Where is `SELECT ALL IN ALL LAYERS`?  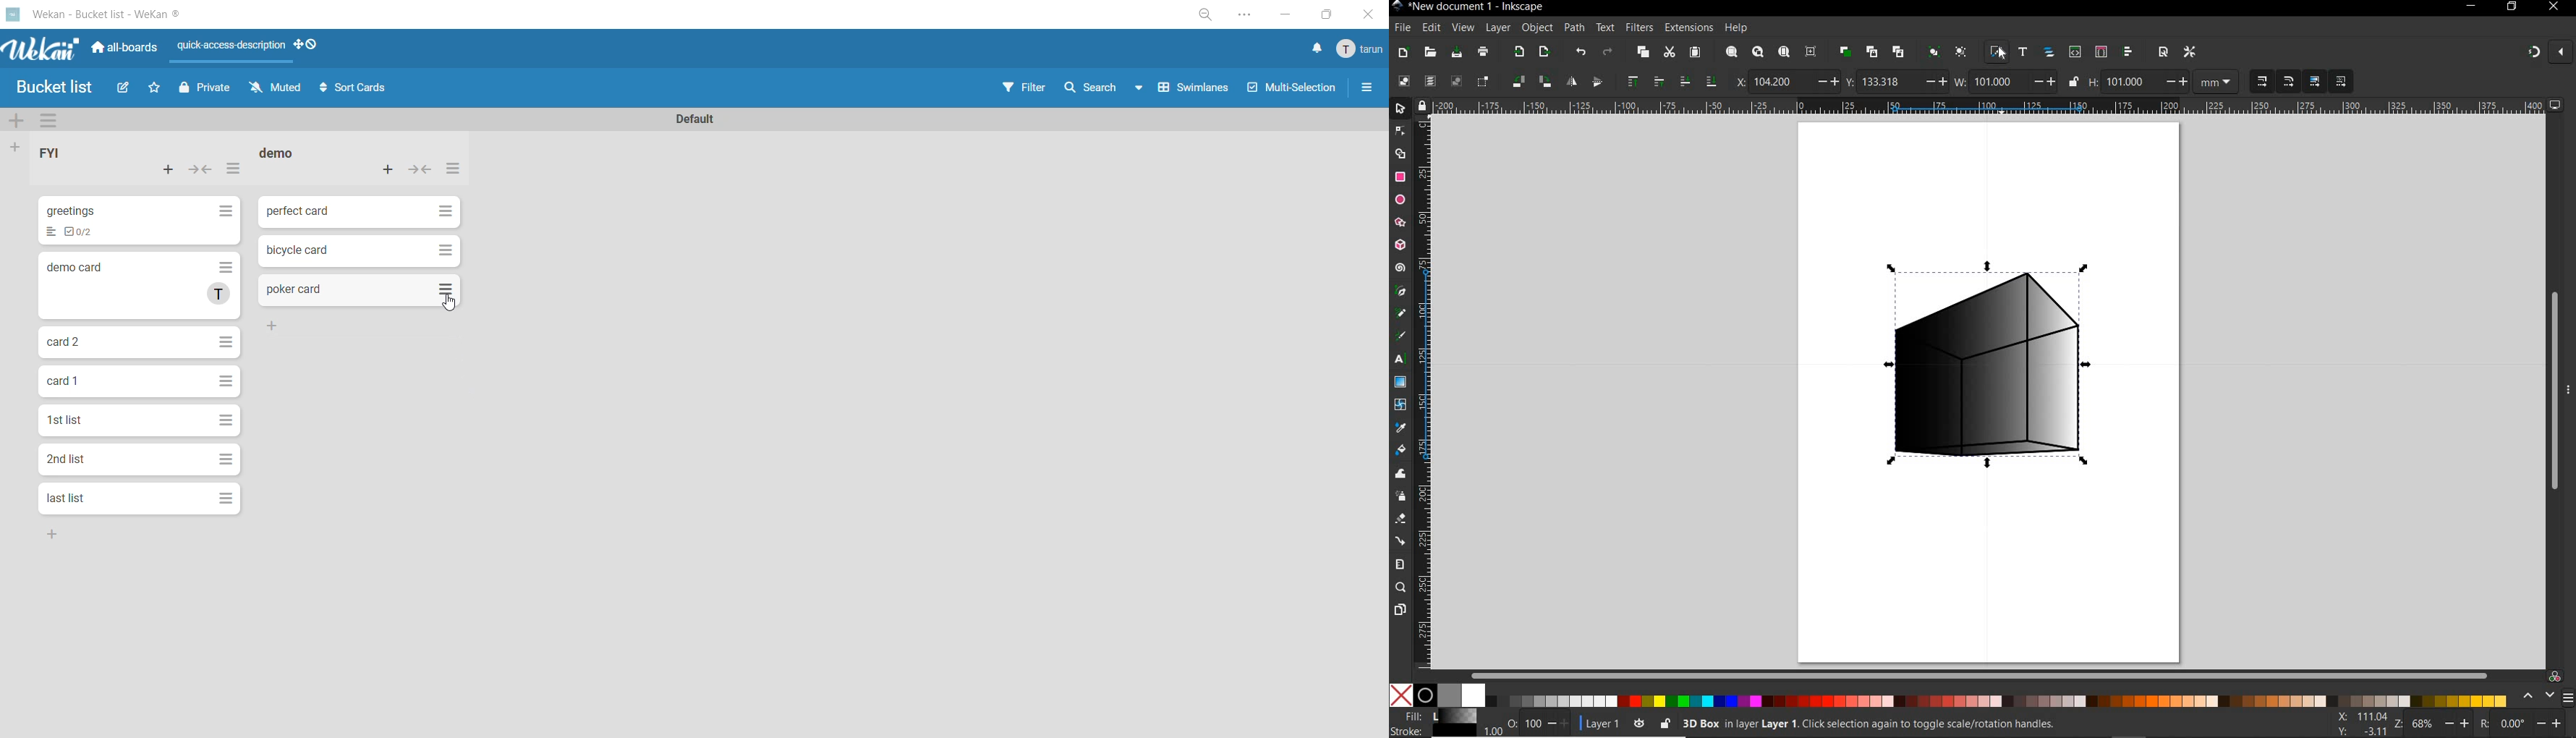 SELECT ALL IN ALL LAYERS is located at coordinates (1429, 81).